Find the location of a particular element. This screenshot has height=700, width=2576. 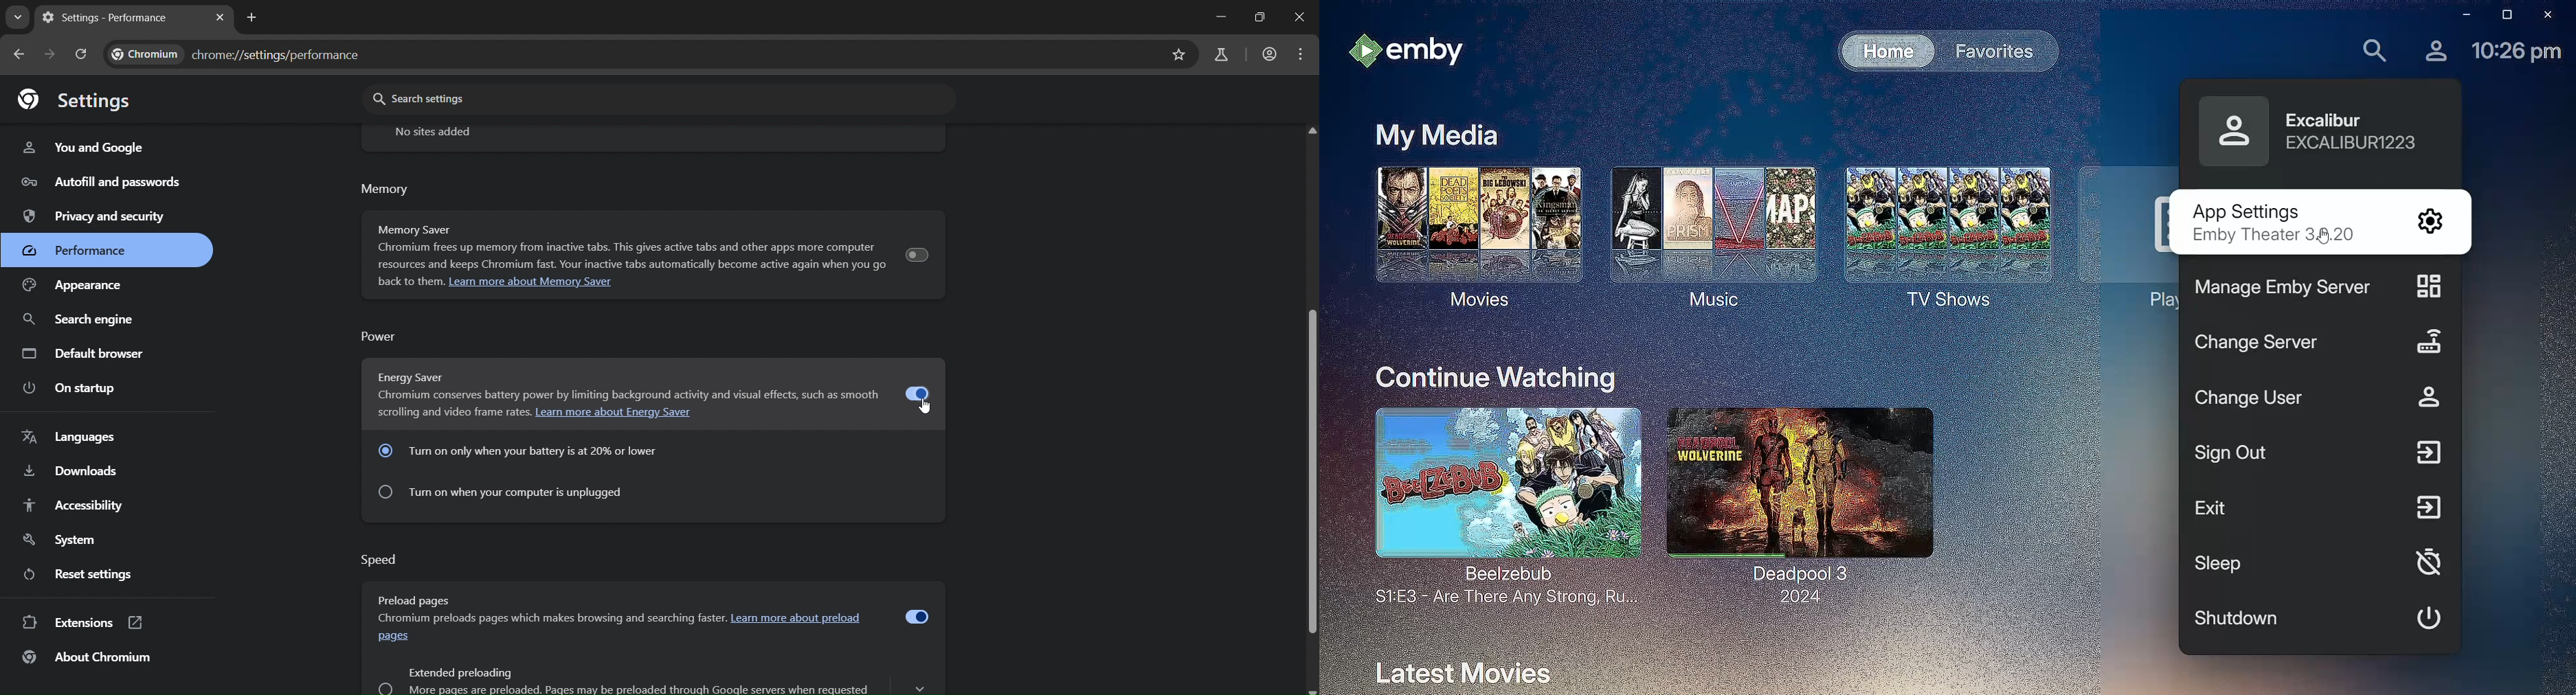

Deadpool 3 is located at coordinates (1798, 502).